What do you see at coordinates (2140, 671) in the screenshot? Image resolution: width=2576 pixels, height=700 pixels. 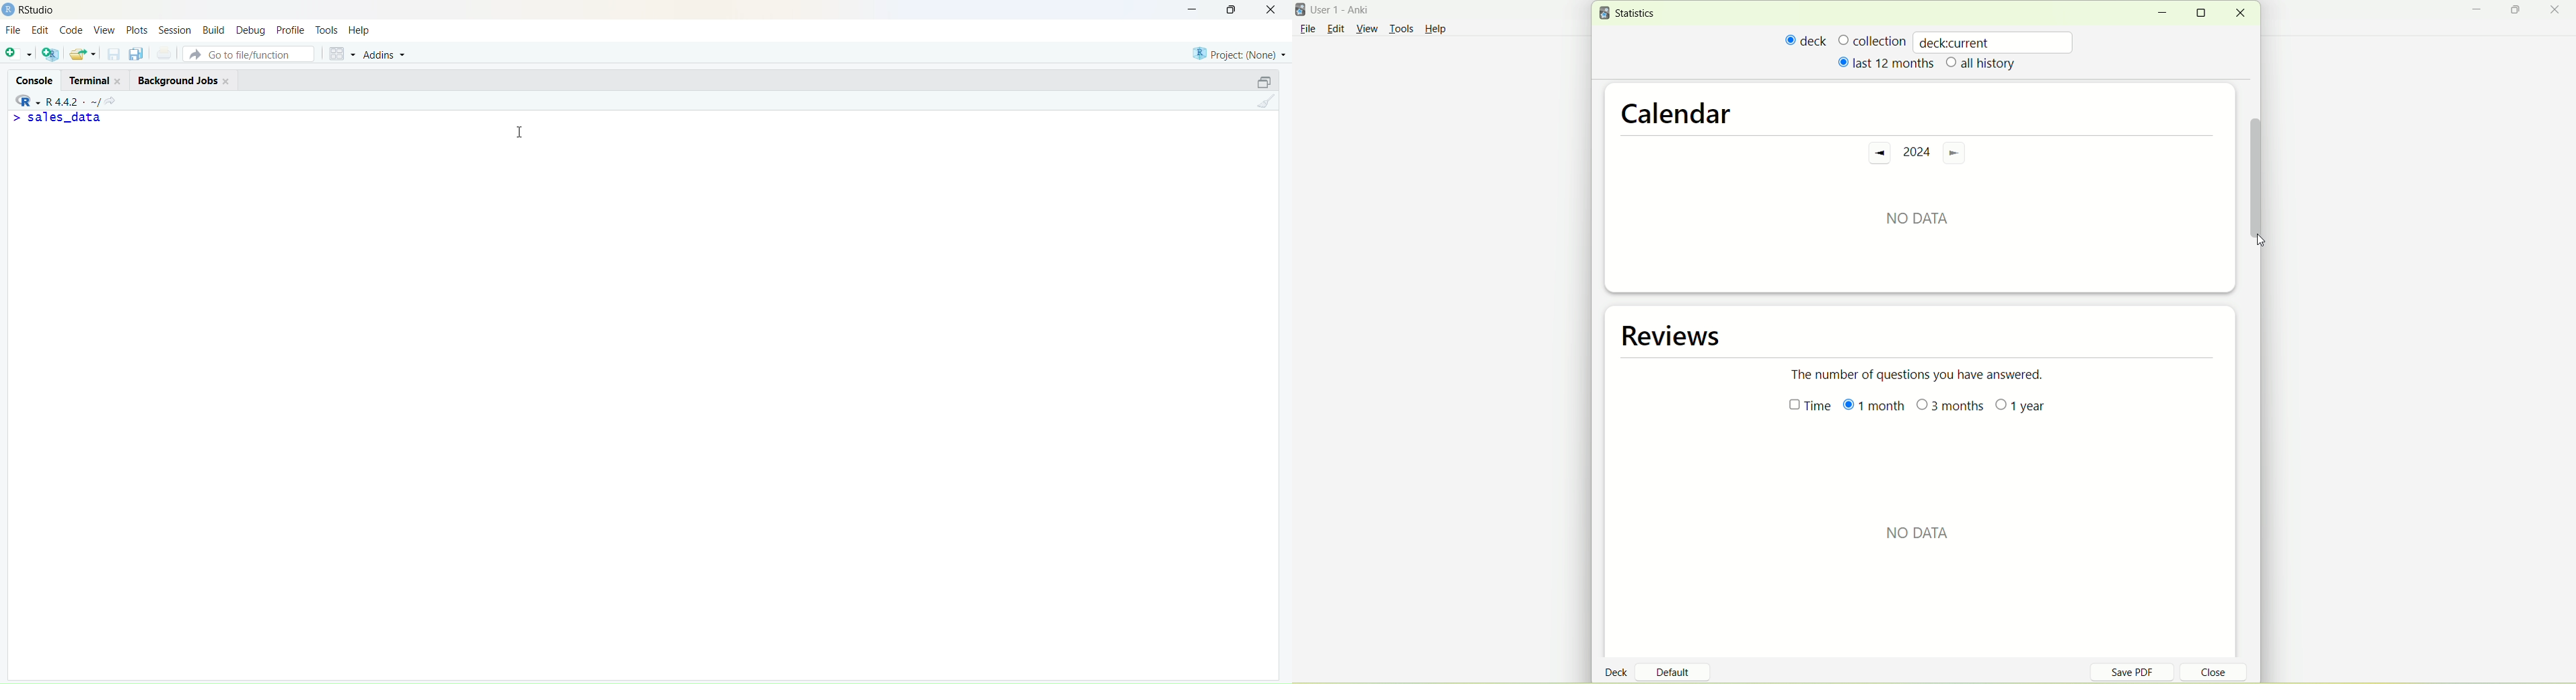 I see `save PDF` at bounding box center [2140, 671].